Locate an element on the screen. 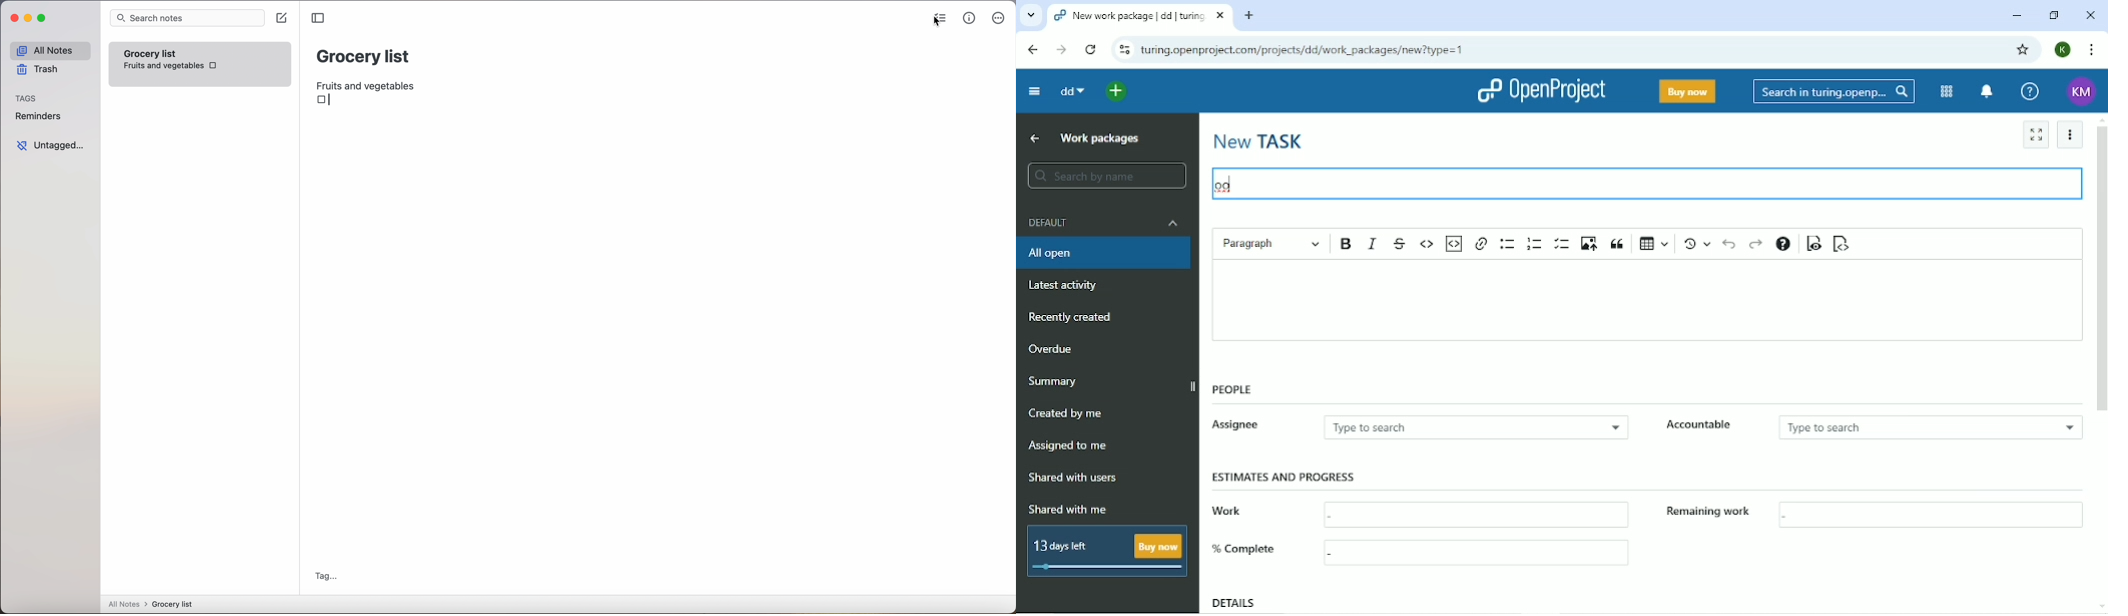 Image resolution: width=2128 pixels, height=616 pixels. box is located at coordinates (1481, 555).